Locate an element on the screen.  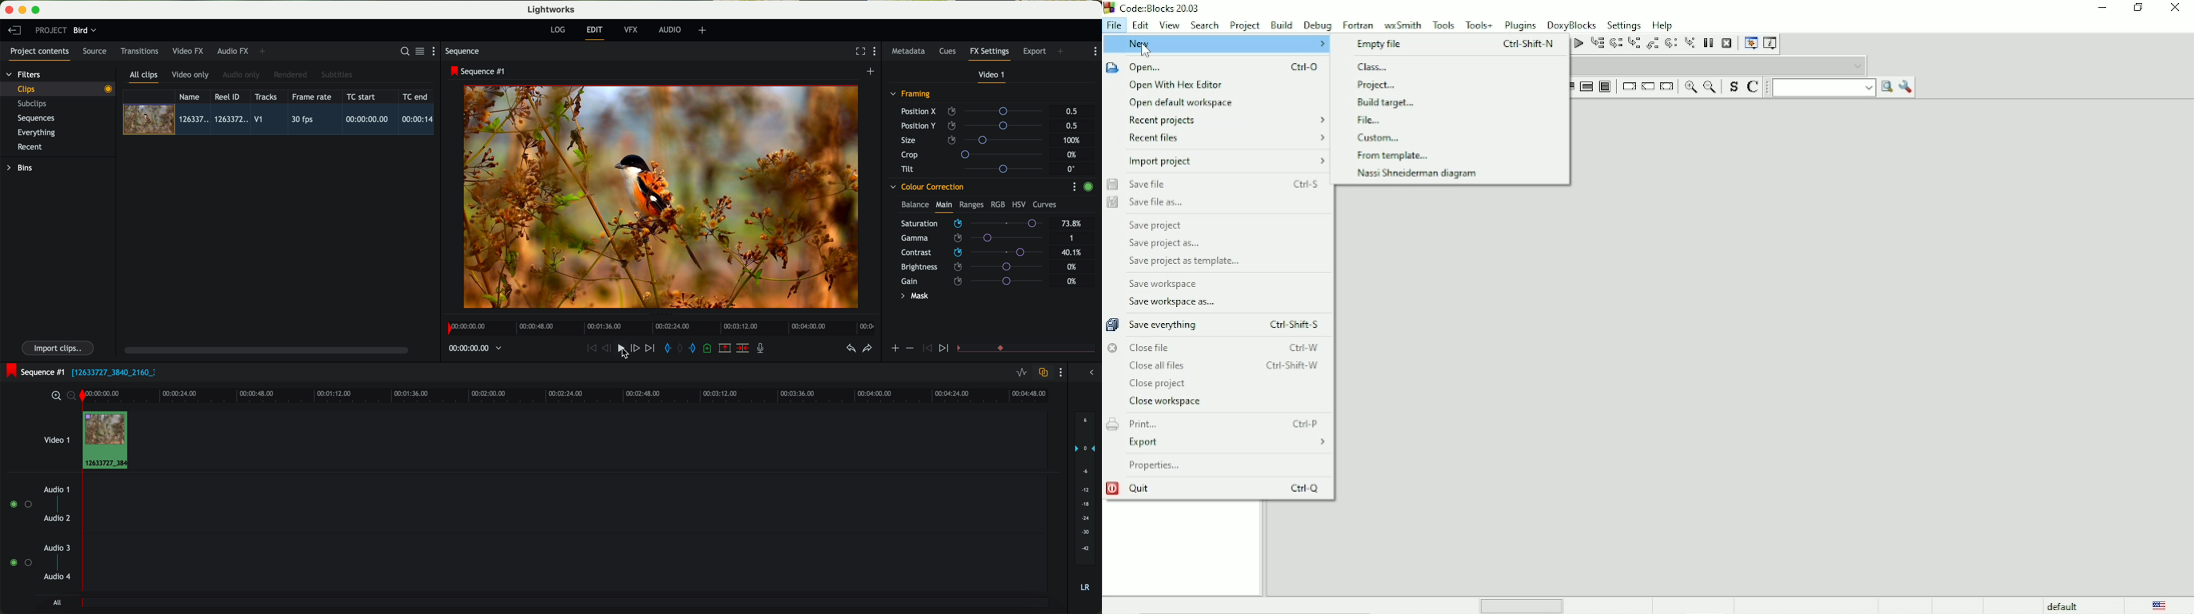
transitions is located at coordinates (139, 51).